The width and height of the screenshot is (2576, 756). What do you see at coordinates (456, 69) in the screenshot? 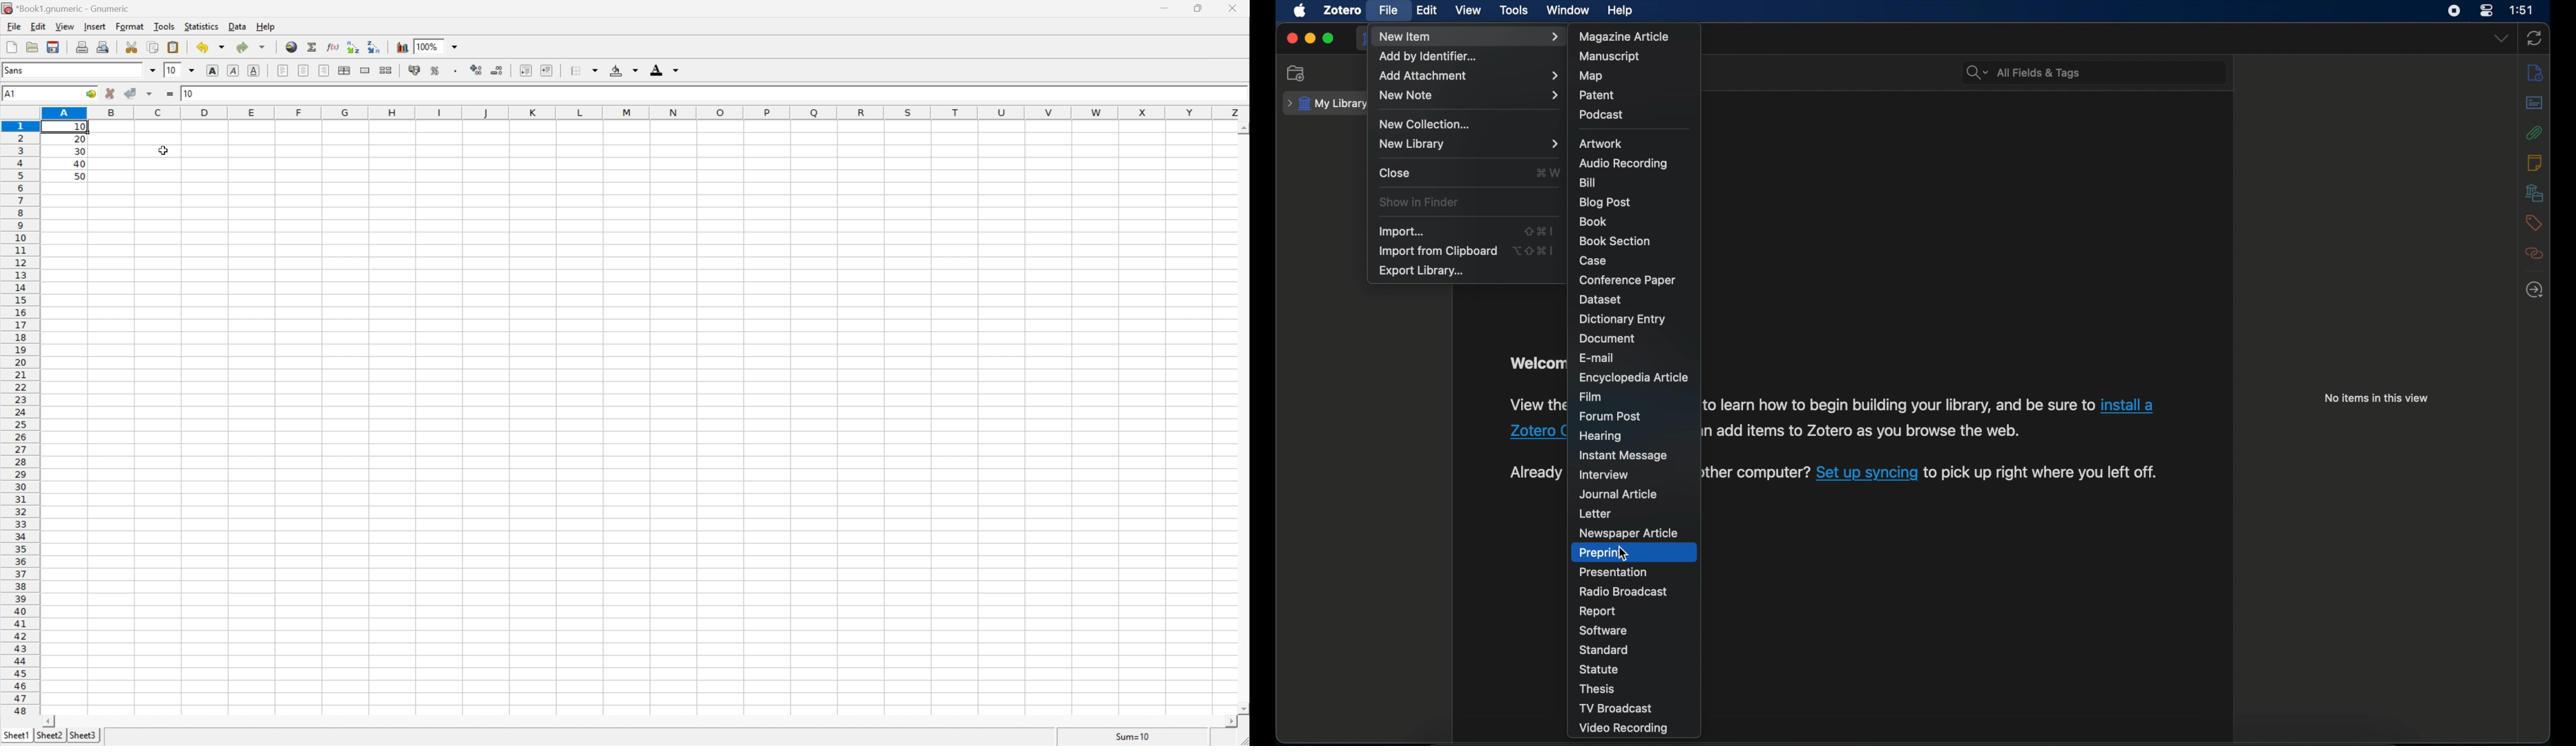
I see `Set the format of the selected cells to include a thousands separator` at bounding box center [456, 69].